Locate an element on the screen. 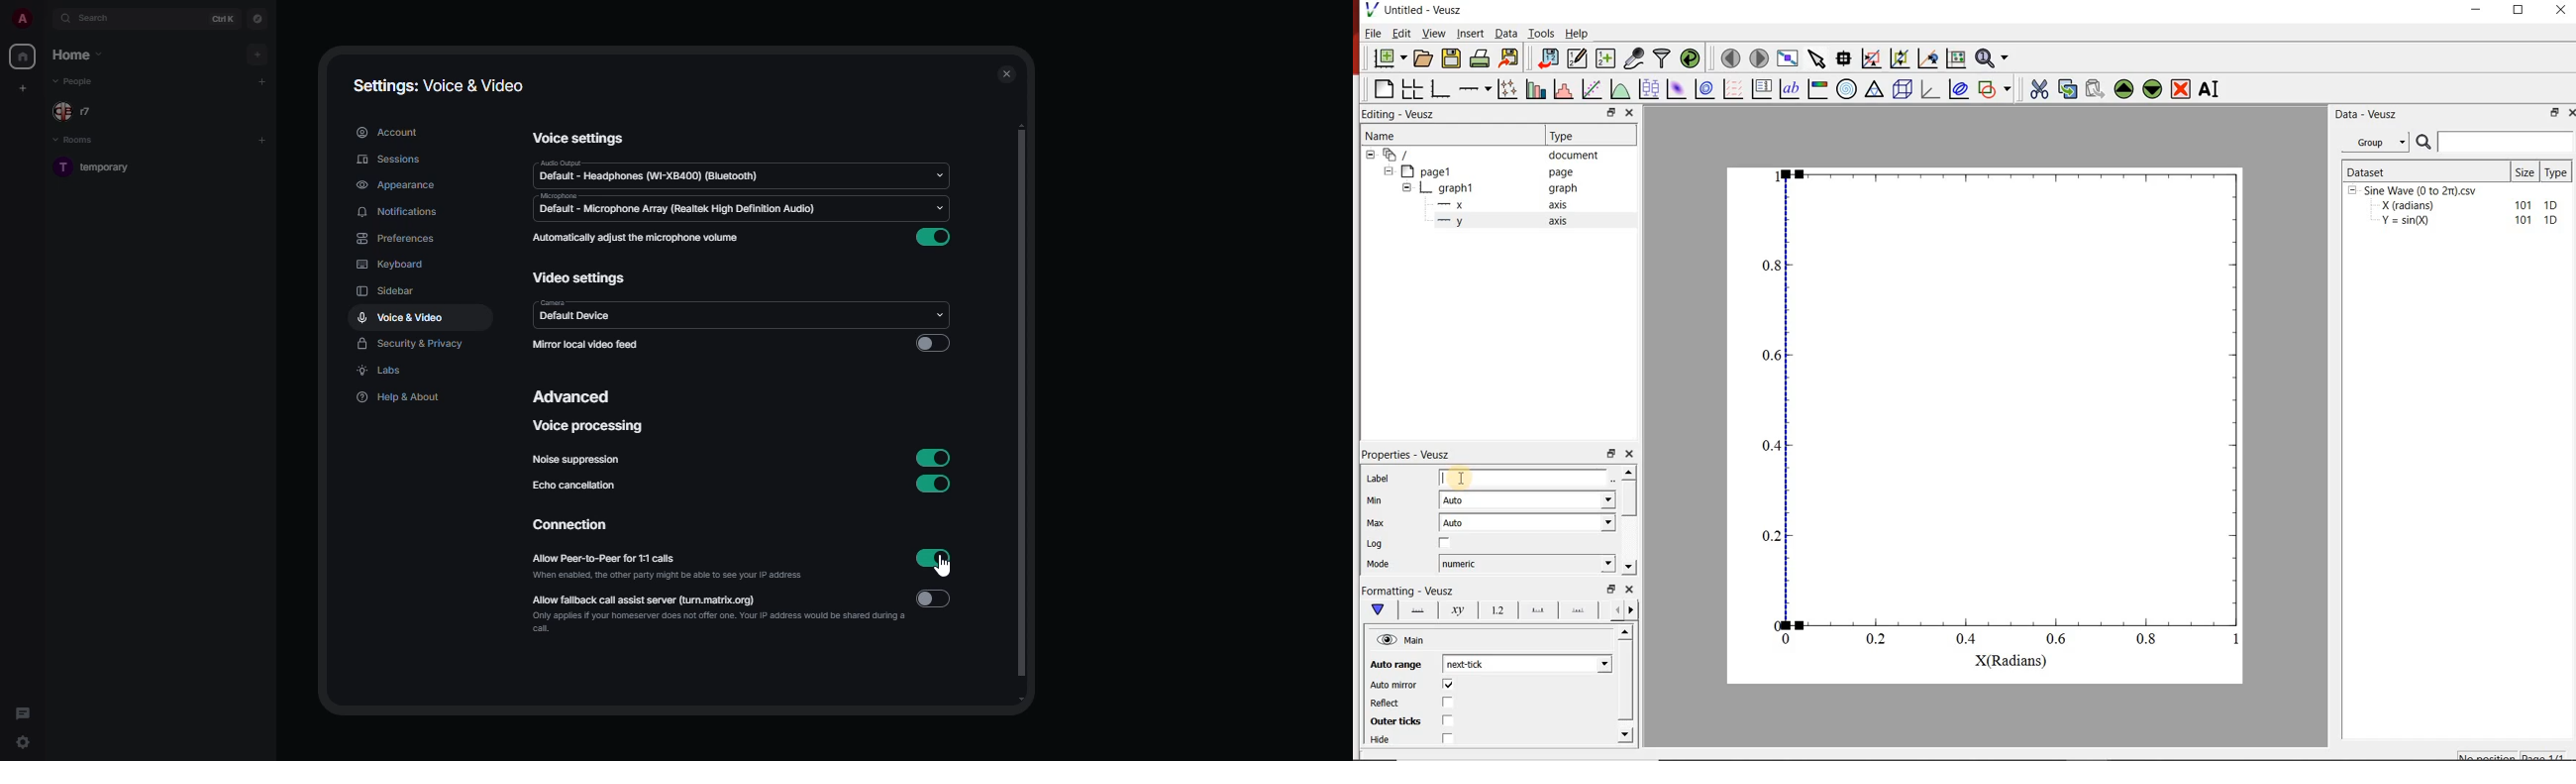 Image resolution: width=2576 pixels, height=784 pixels. audio default is located at coordinates (651, 172).